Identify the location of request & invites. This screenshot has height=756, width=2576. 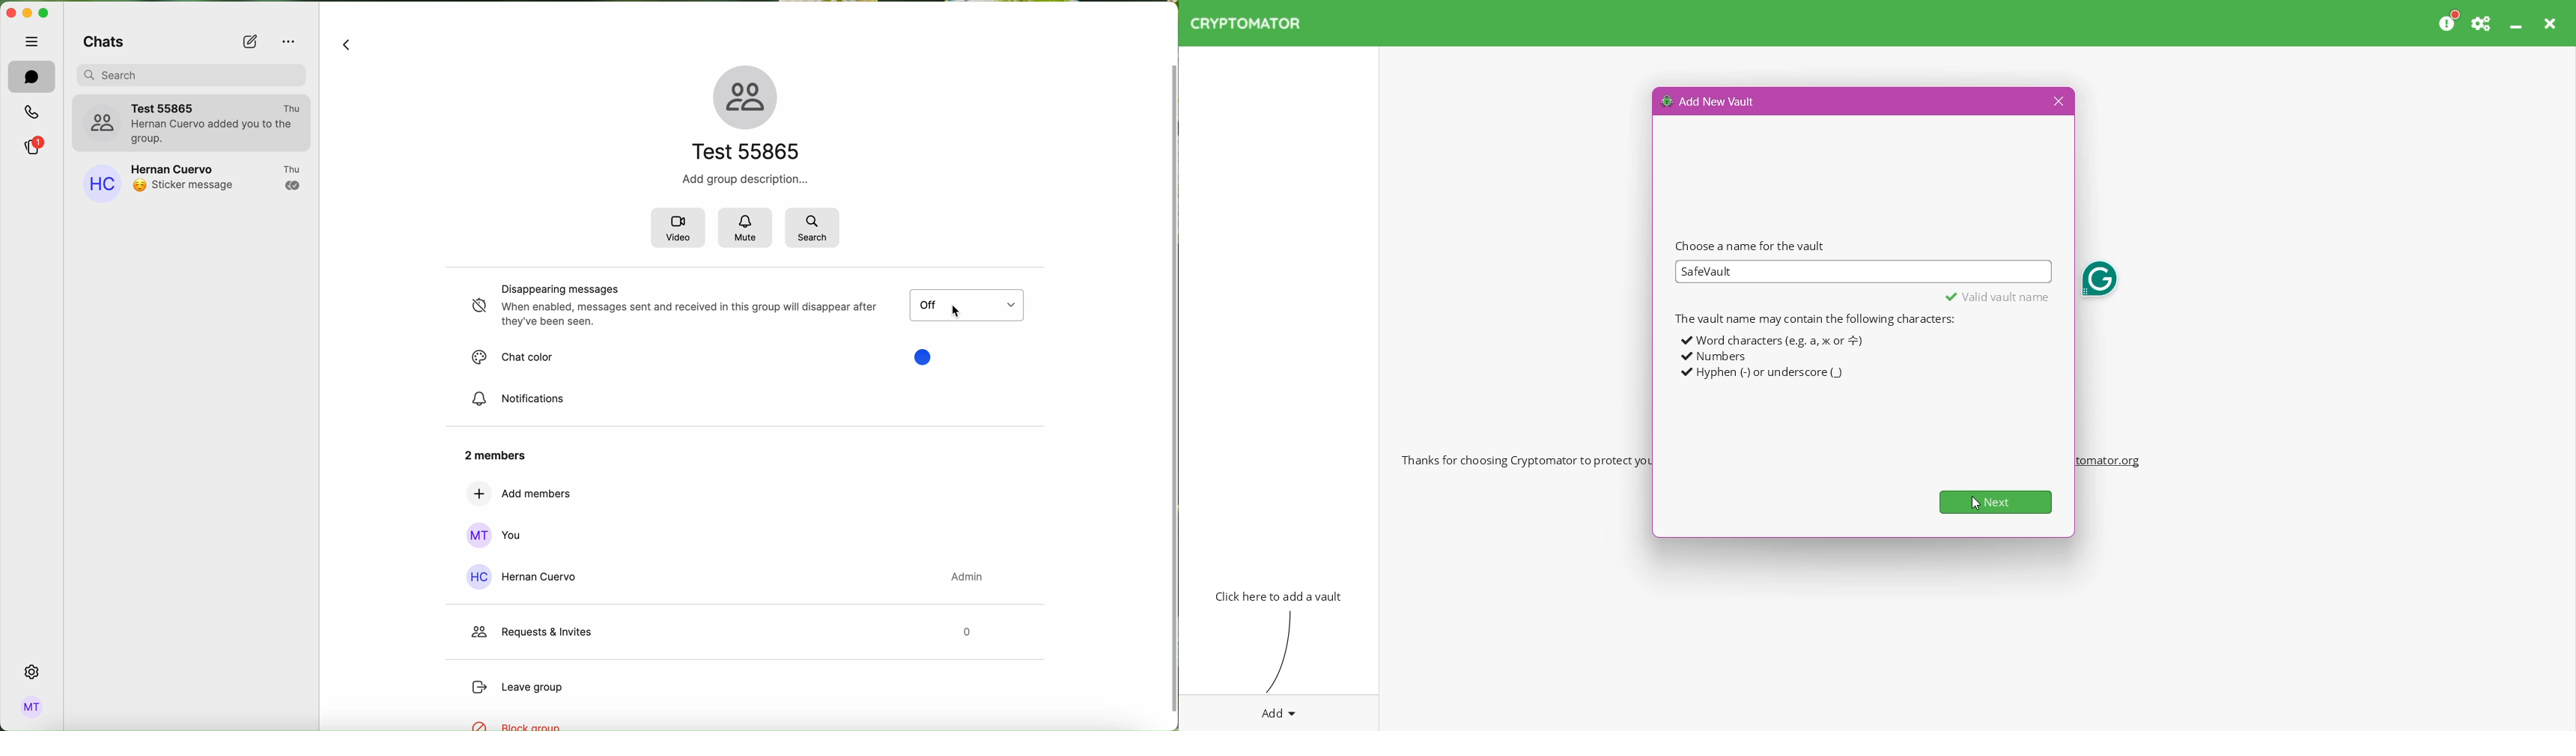
(721, 634).